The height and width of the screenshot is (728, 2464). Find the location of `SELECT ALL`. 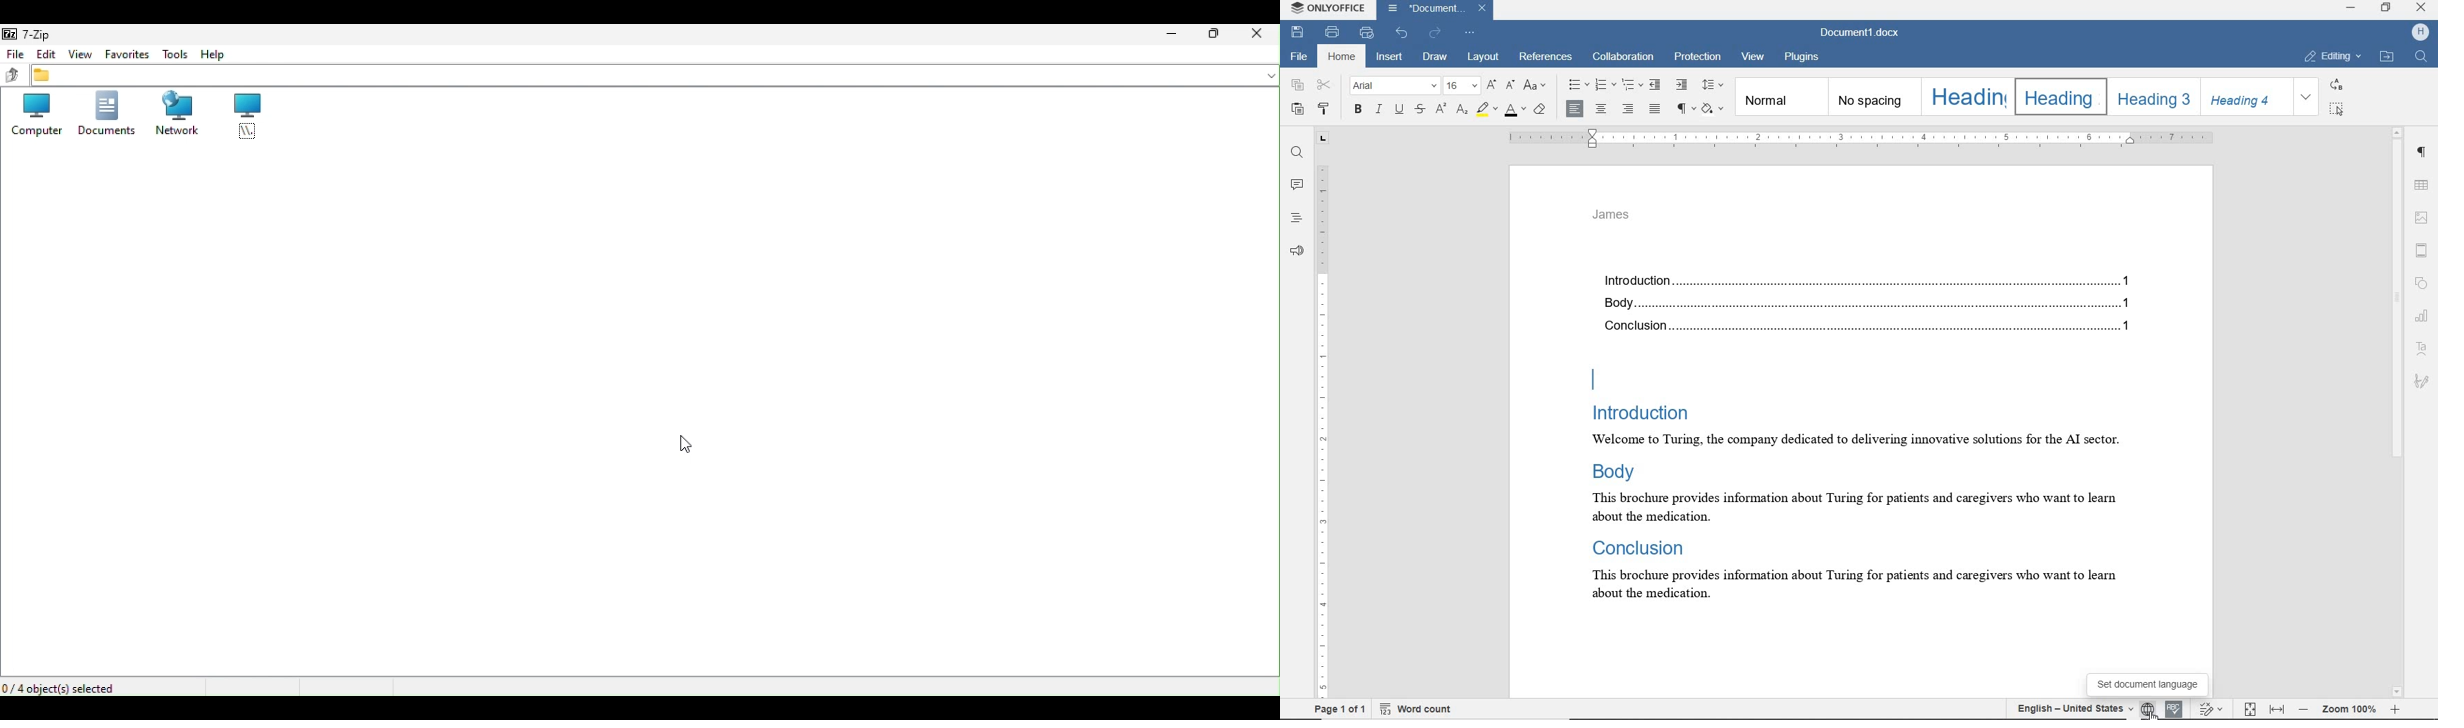

SELECT ALL is located at coordinates (2339, 109).